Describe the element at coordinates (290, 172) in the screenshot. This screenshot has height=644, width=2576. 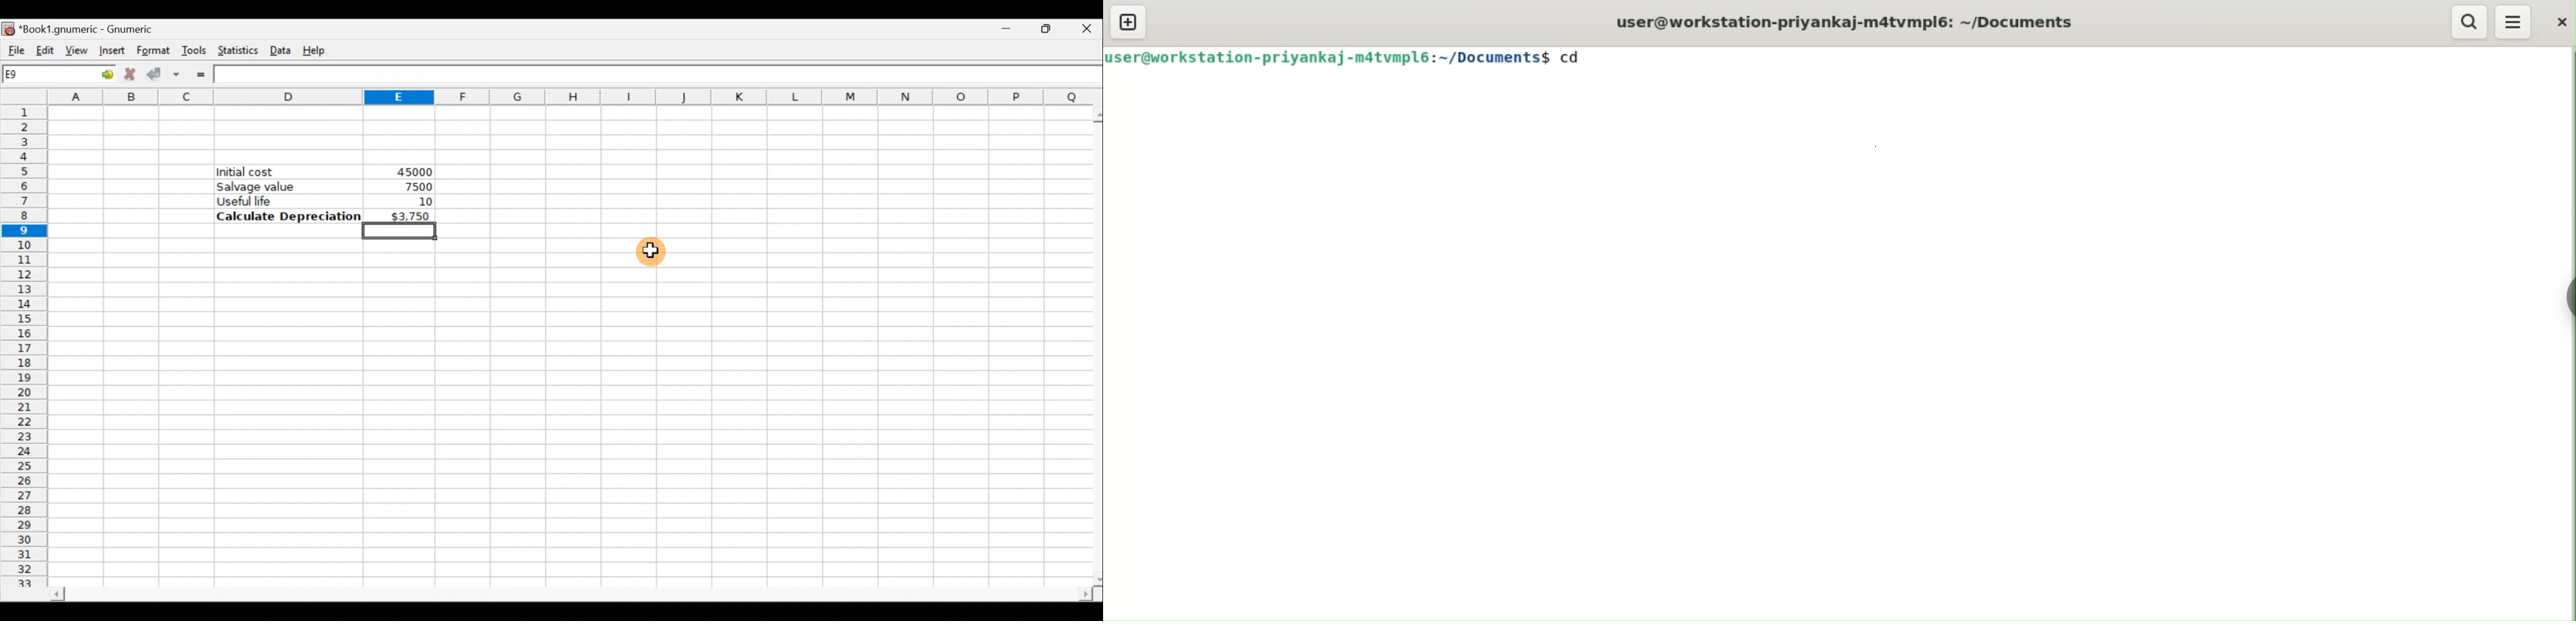
I see `Initial cost` at that location.